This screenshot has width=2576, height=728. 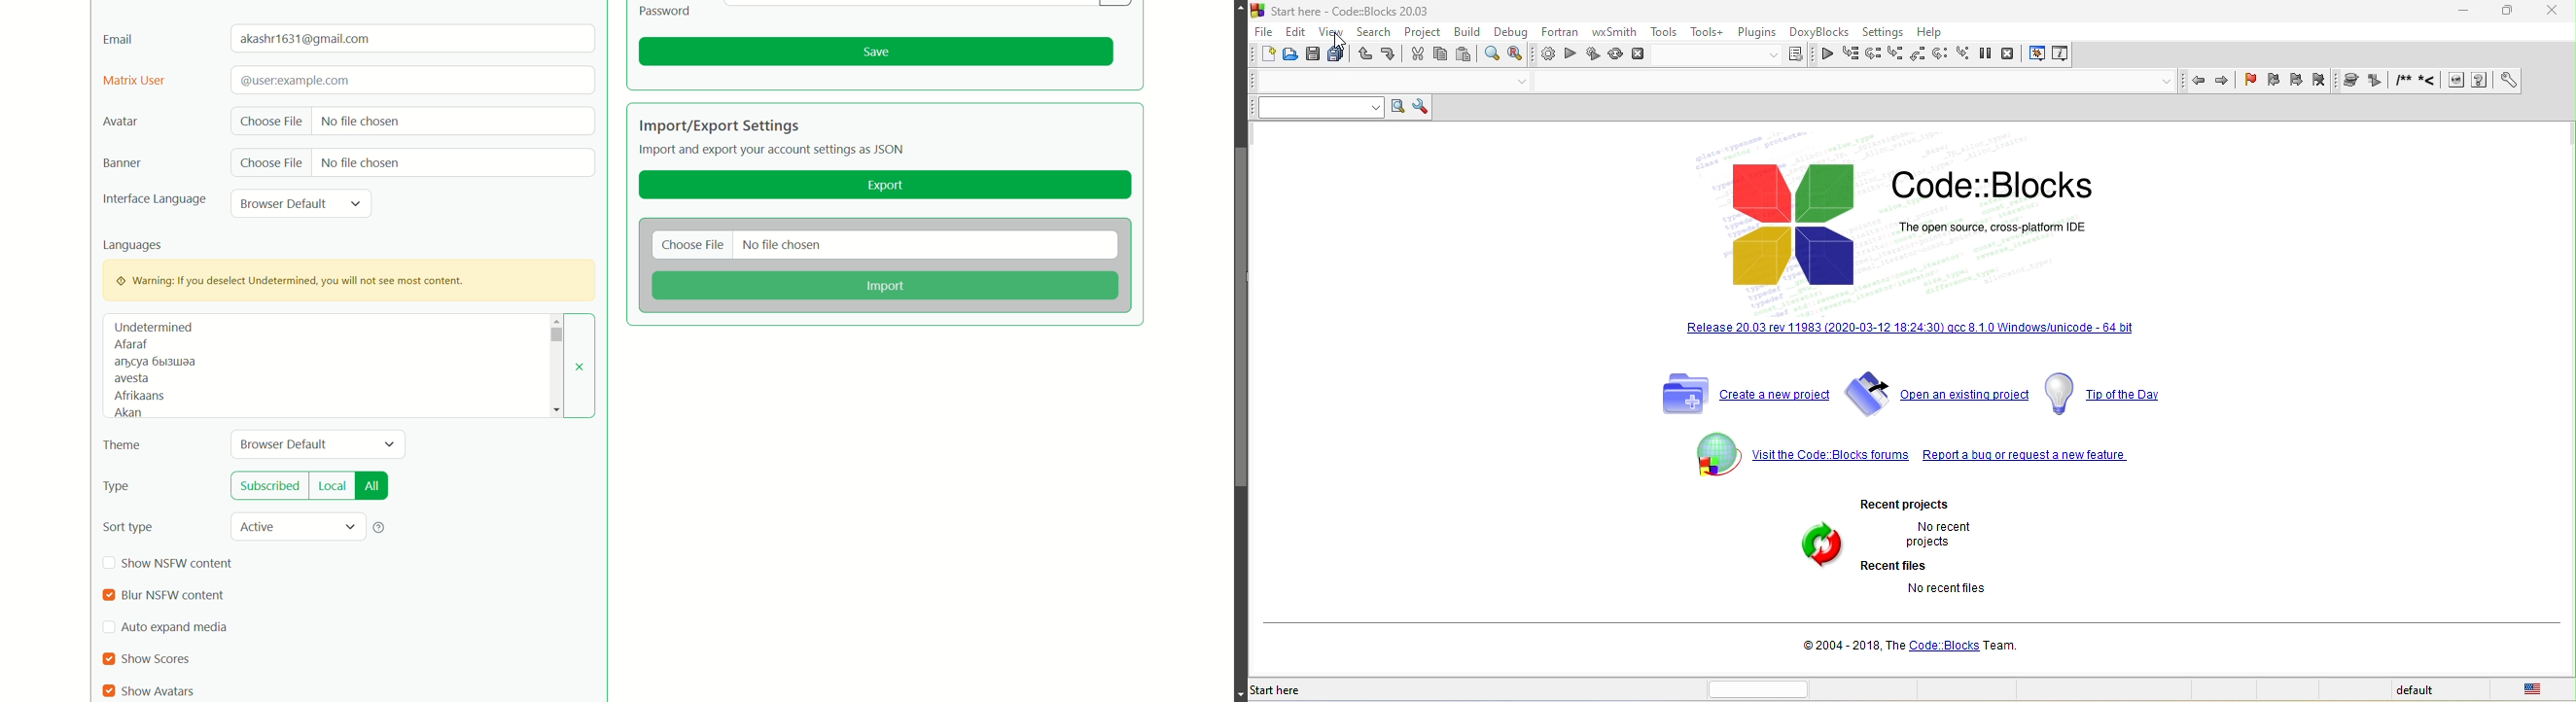 What do you see at coordinates (1236, 81) in the screenshot?
I see `scroll bar` at bounding box center [1236, 81].